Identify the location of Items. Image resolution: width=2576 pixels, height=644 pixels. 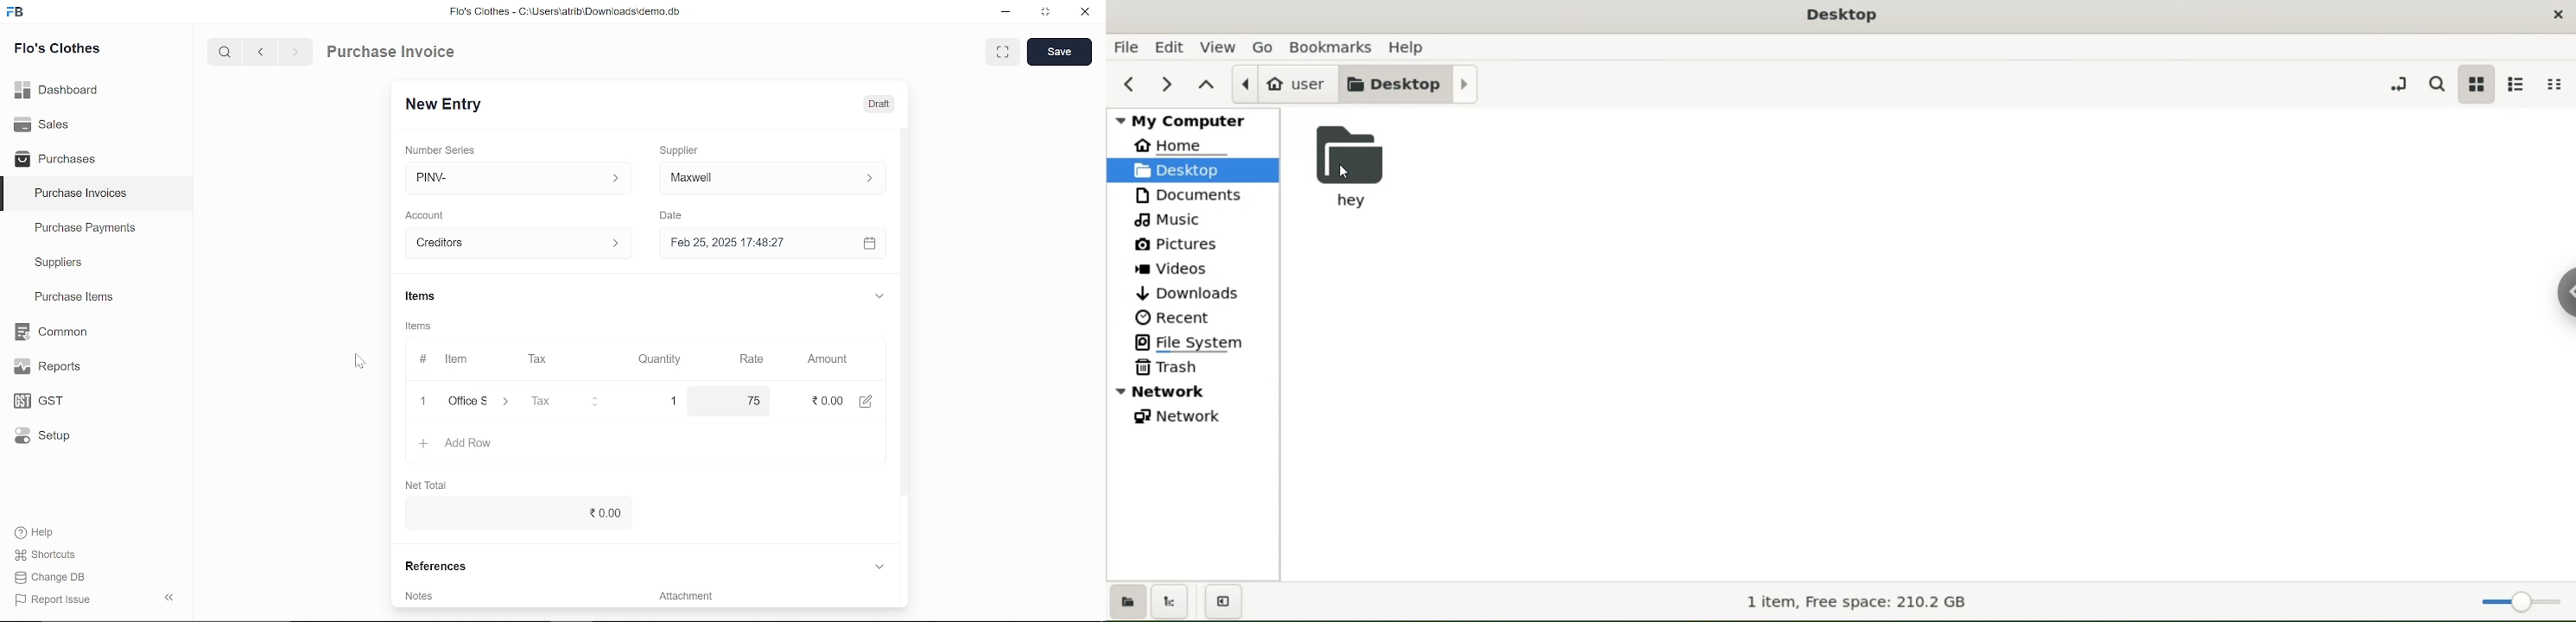
(423, 327).